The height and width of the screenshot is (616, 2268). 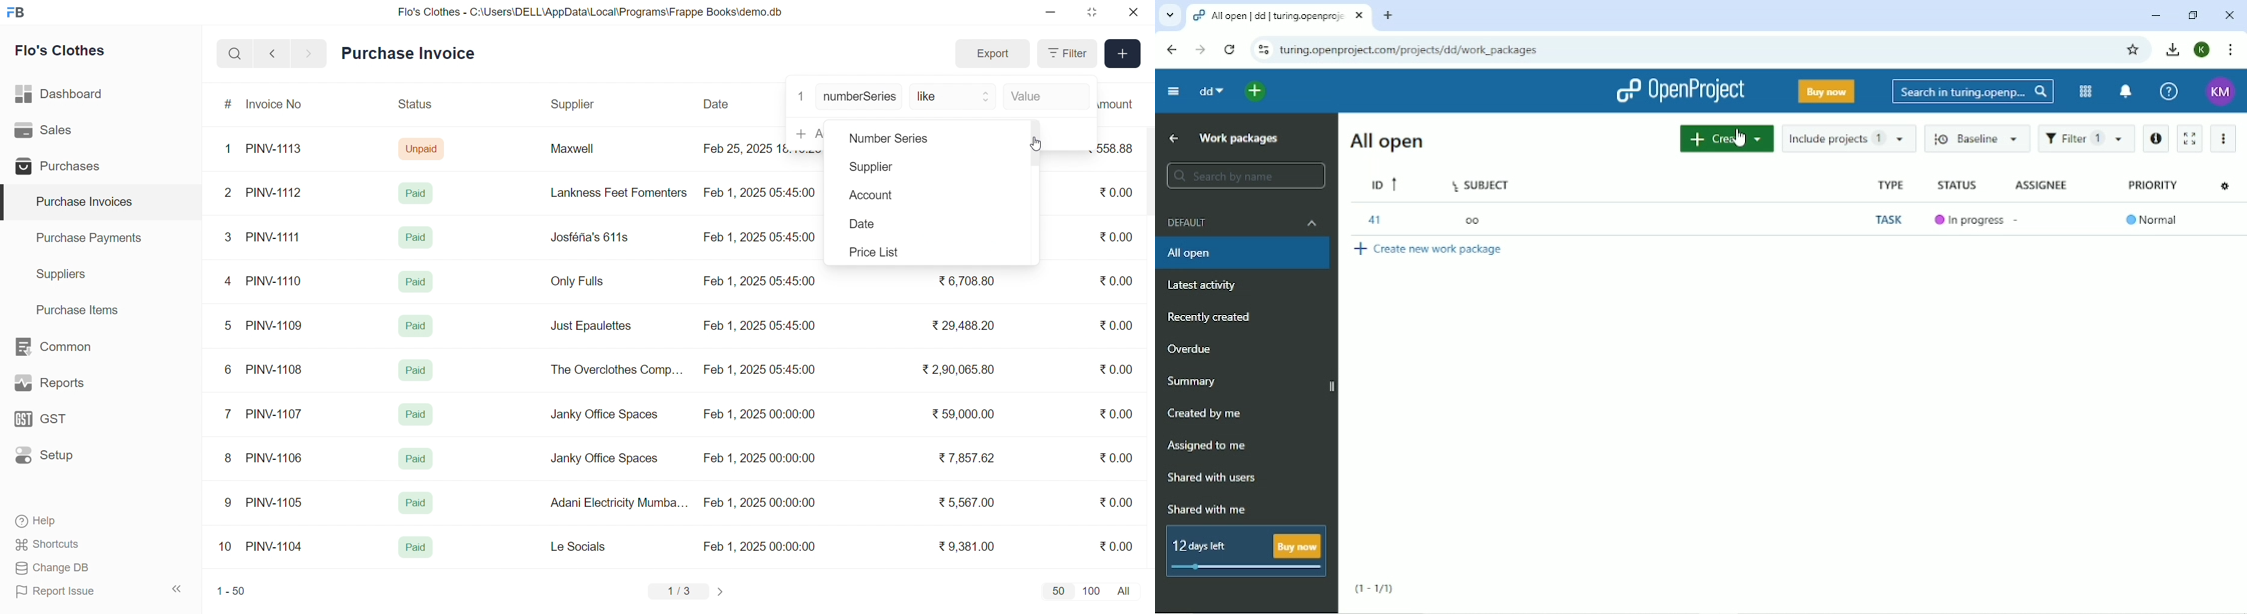 What do you see at coordinates (801, 95) in the screenshot?
I see `1` at bounding box center [801, 95].